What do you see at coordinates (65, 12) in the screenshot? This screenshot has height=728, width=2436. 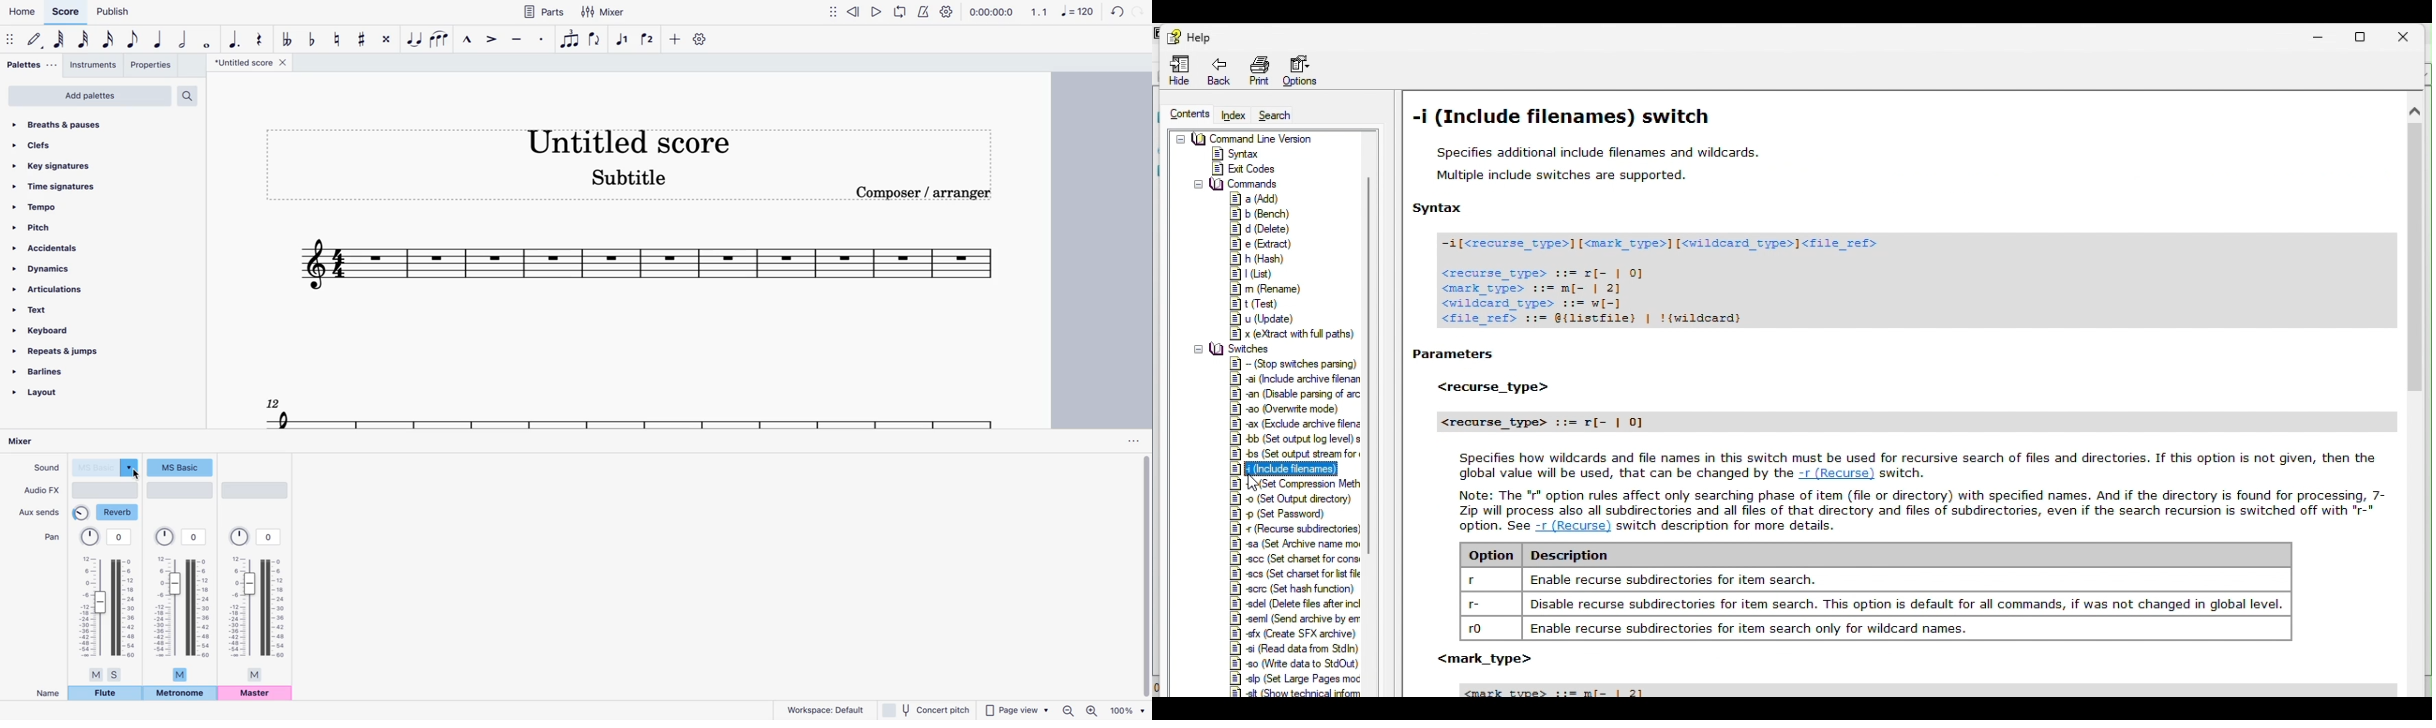 I see `score` at bounding box center [65, 12].